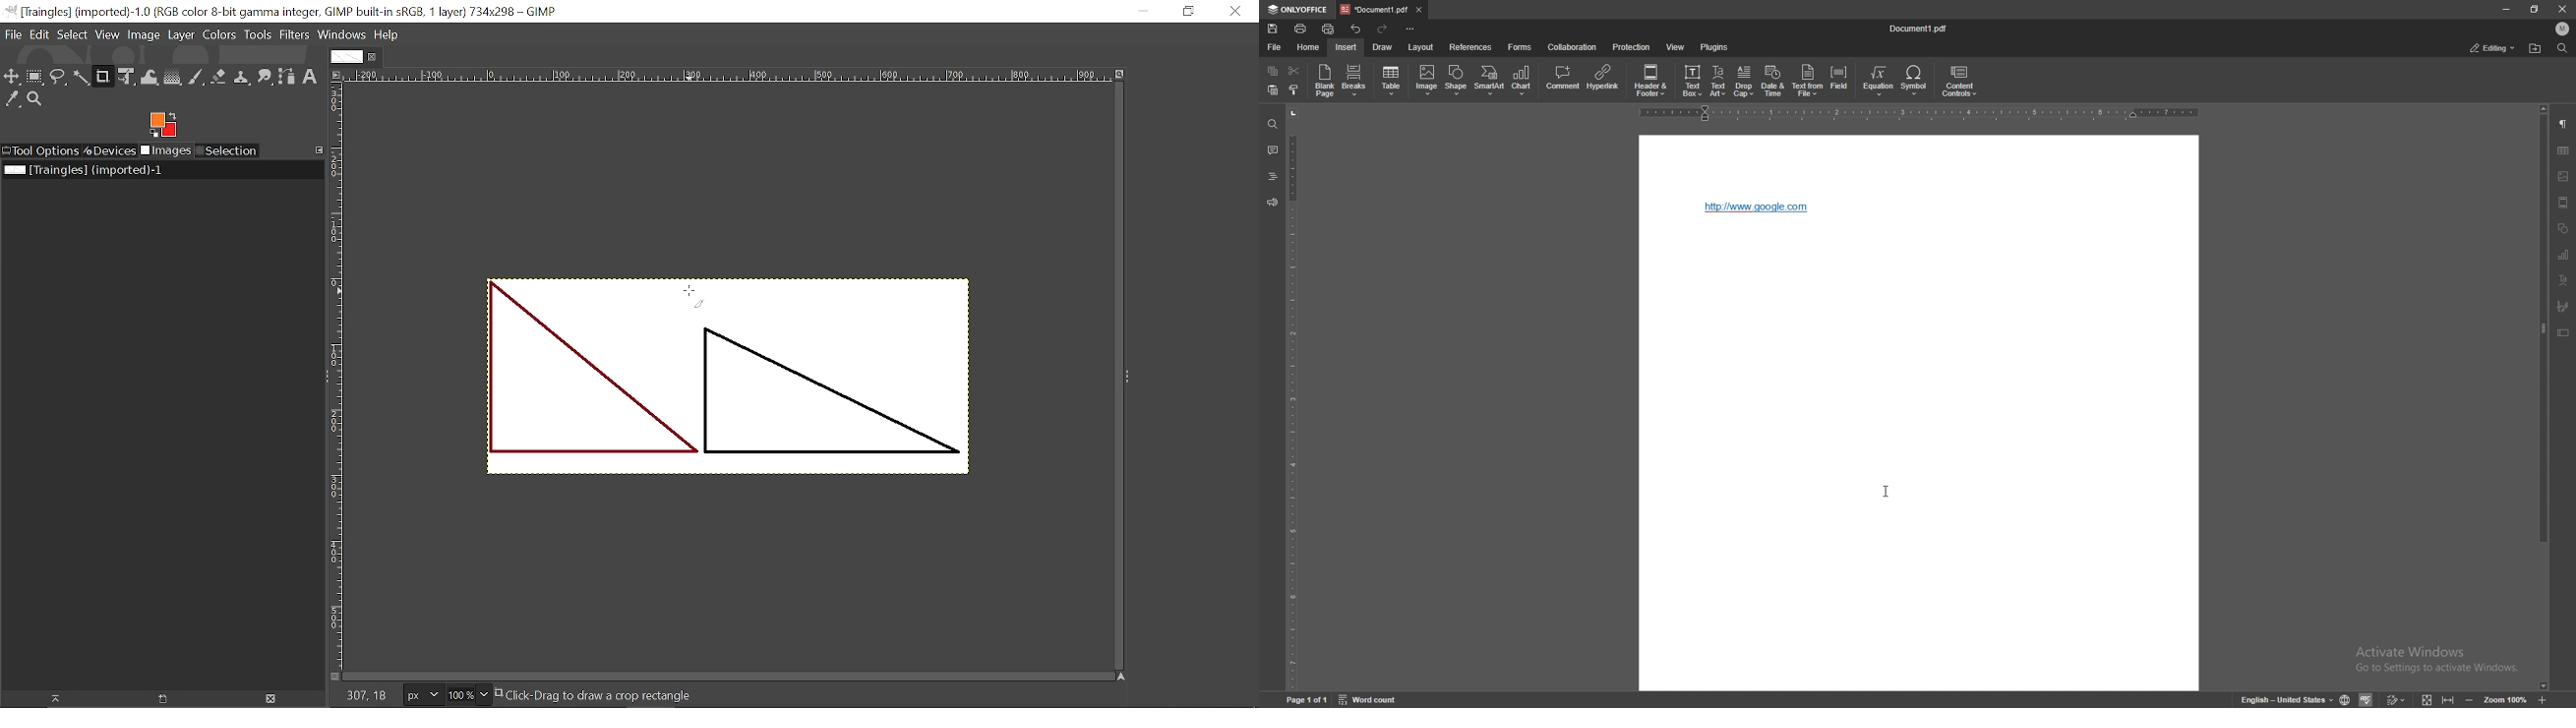 The width and height of the screenshot is (2576, 728). What do you see at coordinates (163, 124) in the screenshot?
I see `The active foreground color` at bounding box center [163, 124].